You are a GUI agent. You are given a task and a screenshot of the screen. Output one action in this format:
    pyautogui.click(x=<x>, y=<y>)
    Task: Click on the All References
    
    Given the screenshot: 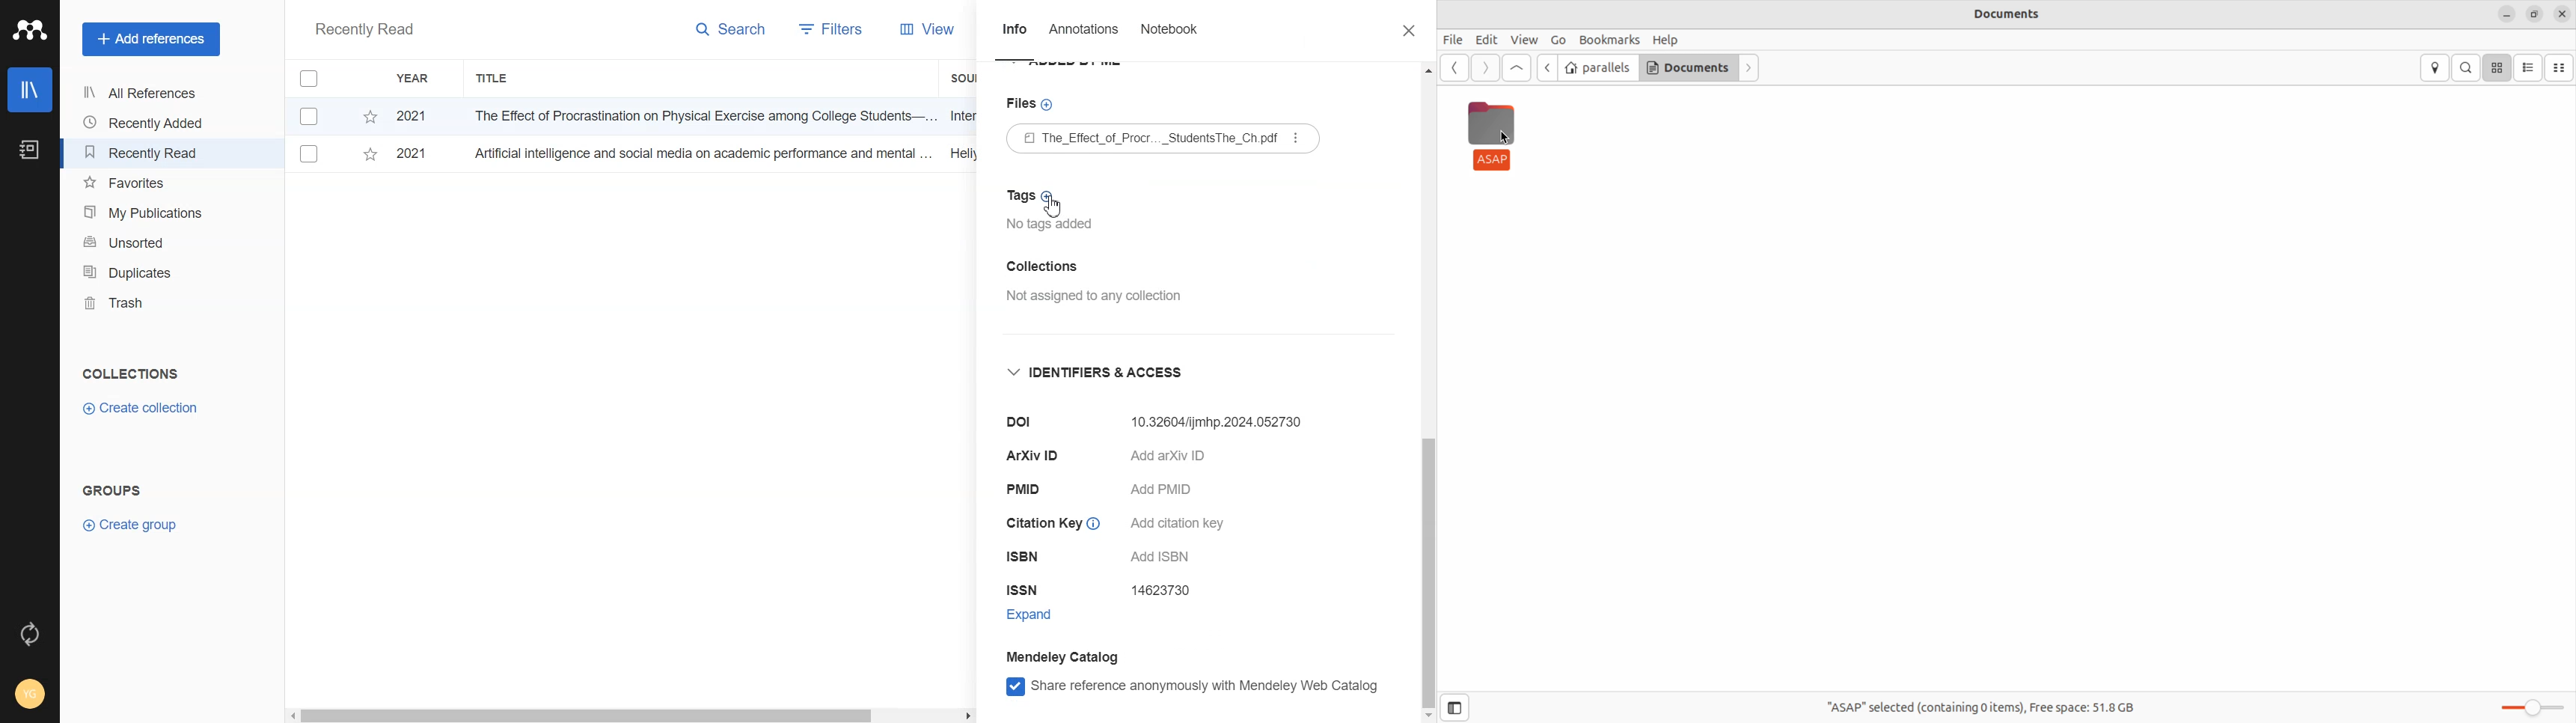 What is the action you would take?
    pyautogui.click(x=146, y=93)
    